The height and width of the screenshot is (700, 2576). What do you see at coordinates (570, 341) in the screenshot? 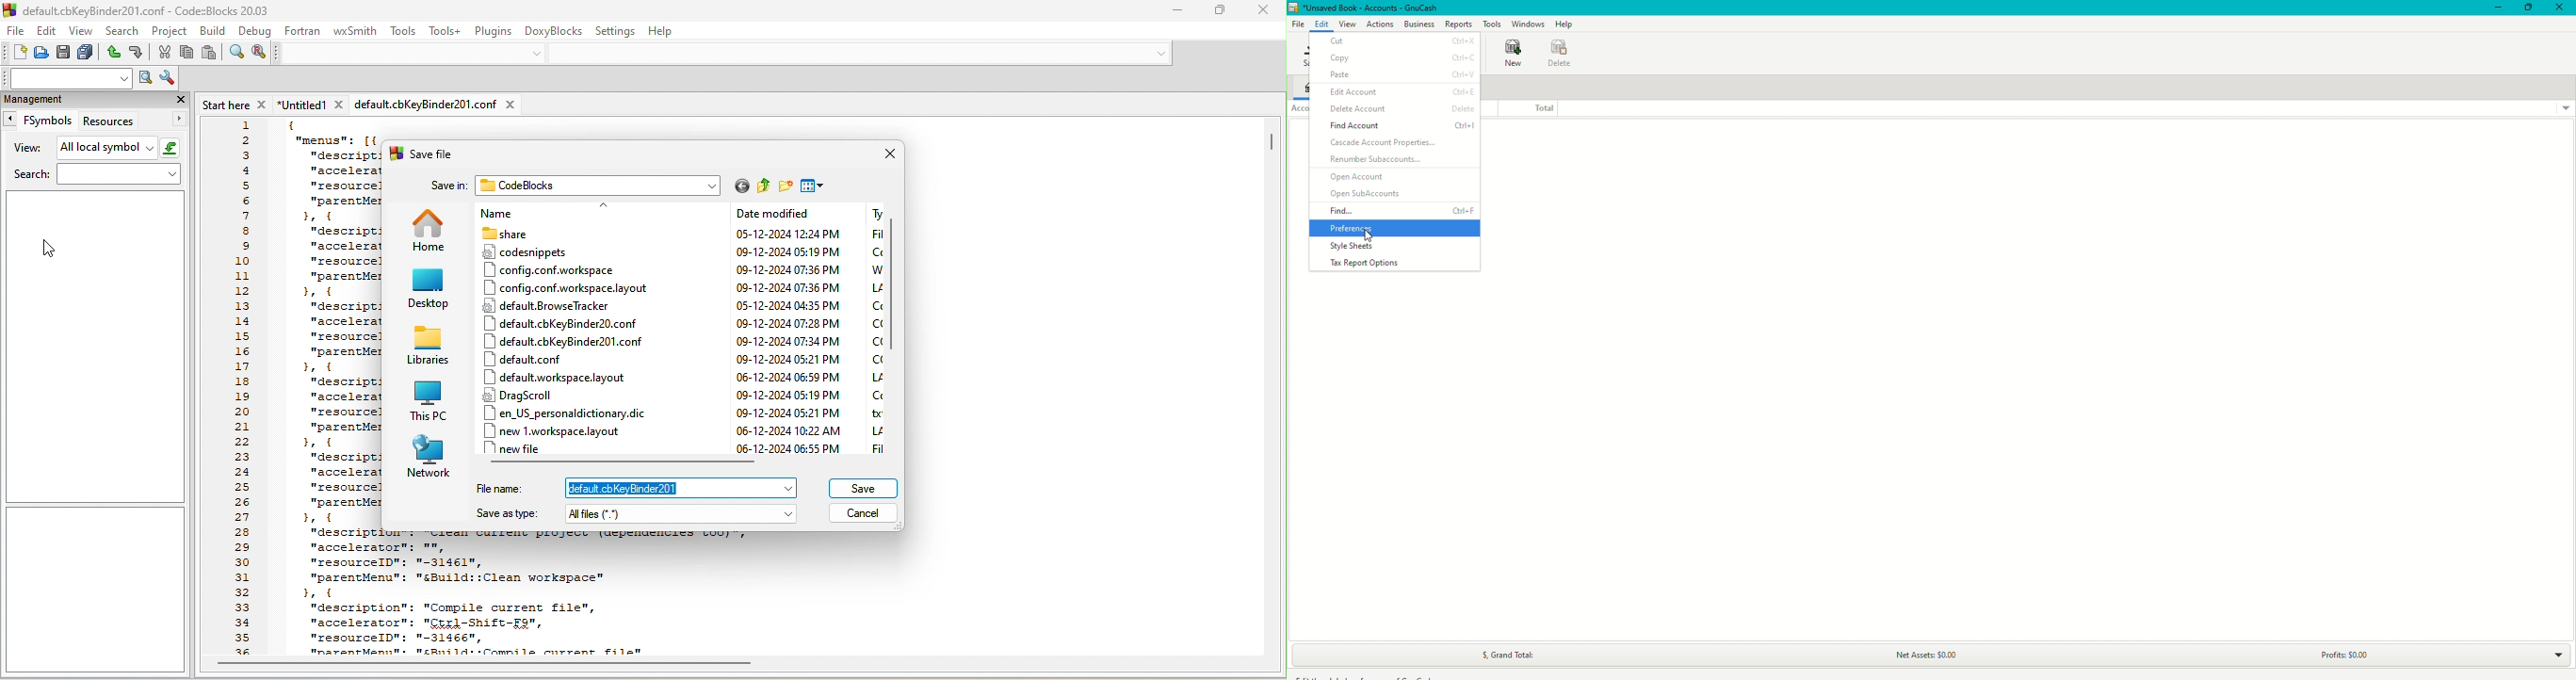
I see `default cbkey binder201 conf` at bounding box center [570, 341].